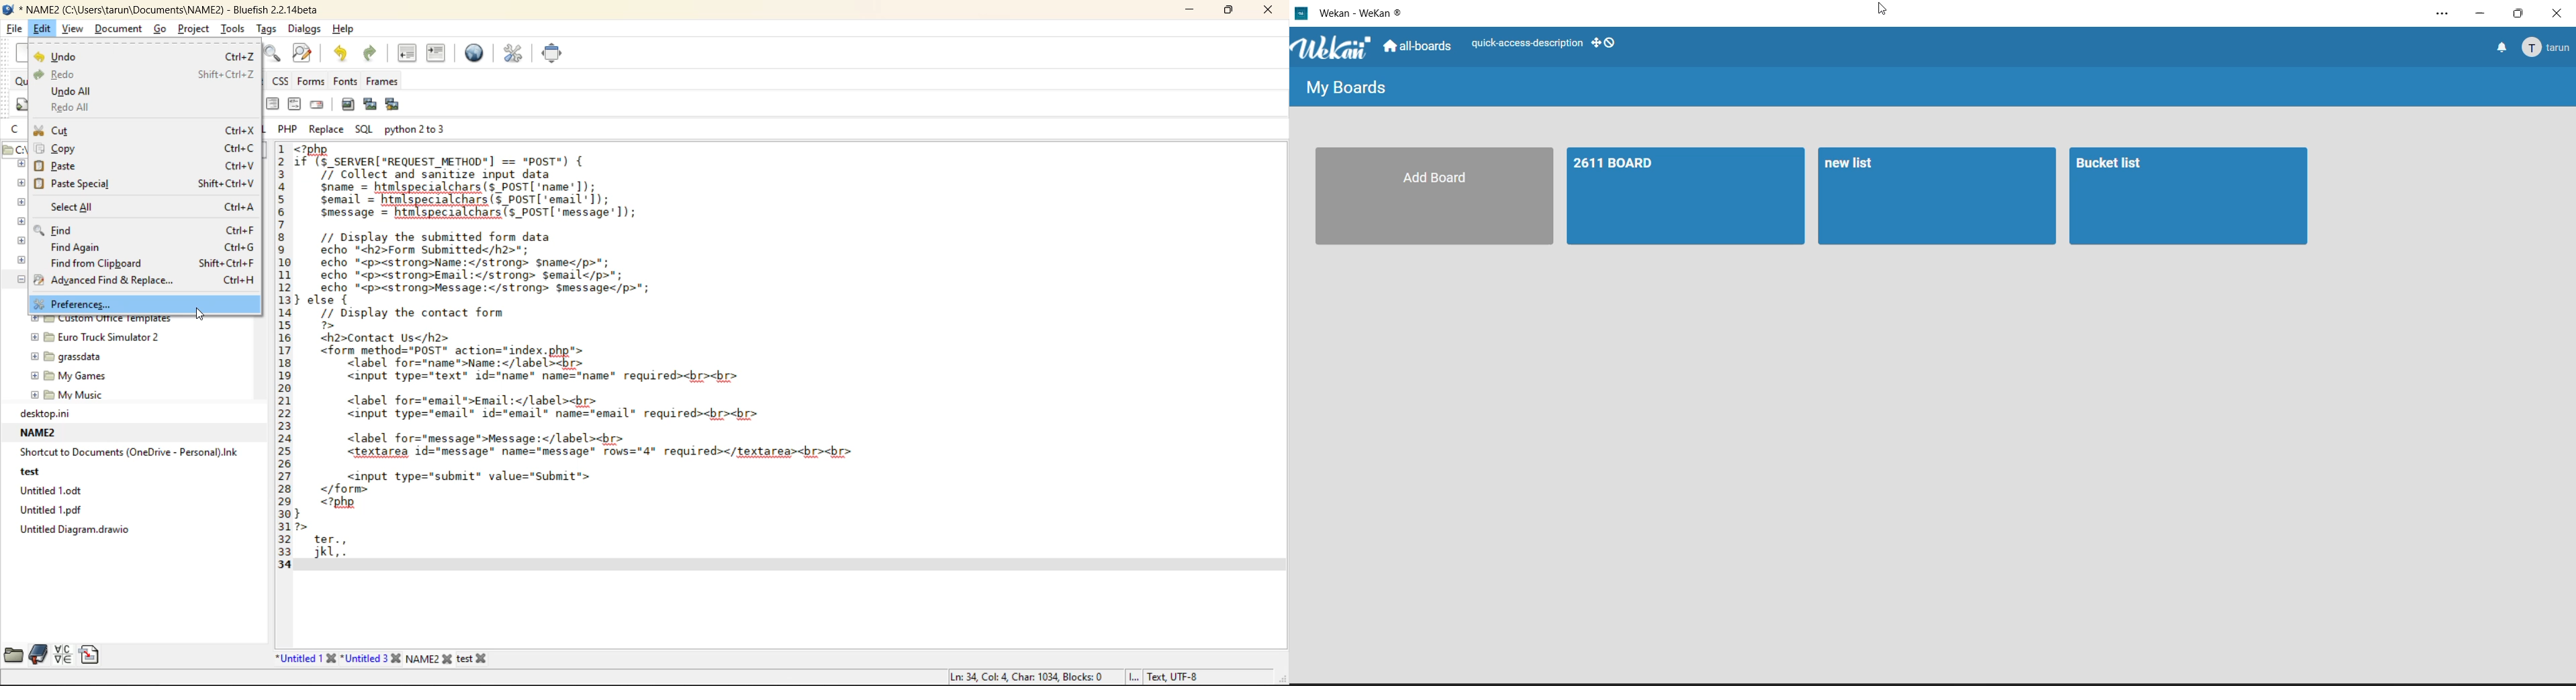 The height and width of the screenshot is (700, 2576). I want to click on cursor, so click(1883, 11).